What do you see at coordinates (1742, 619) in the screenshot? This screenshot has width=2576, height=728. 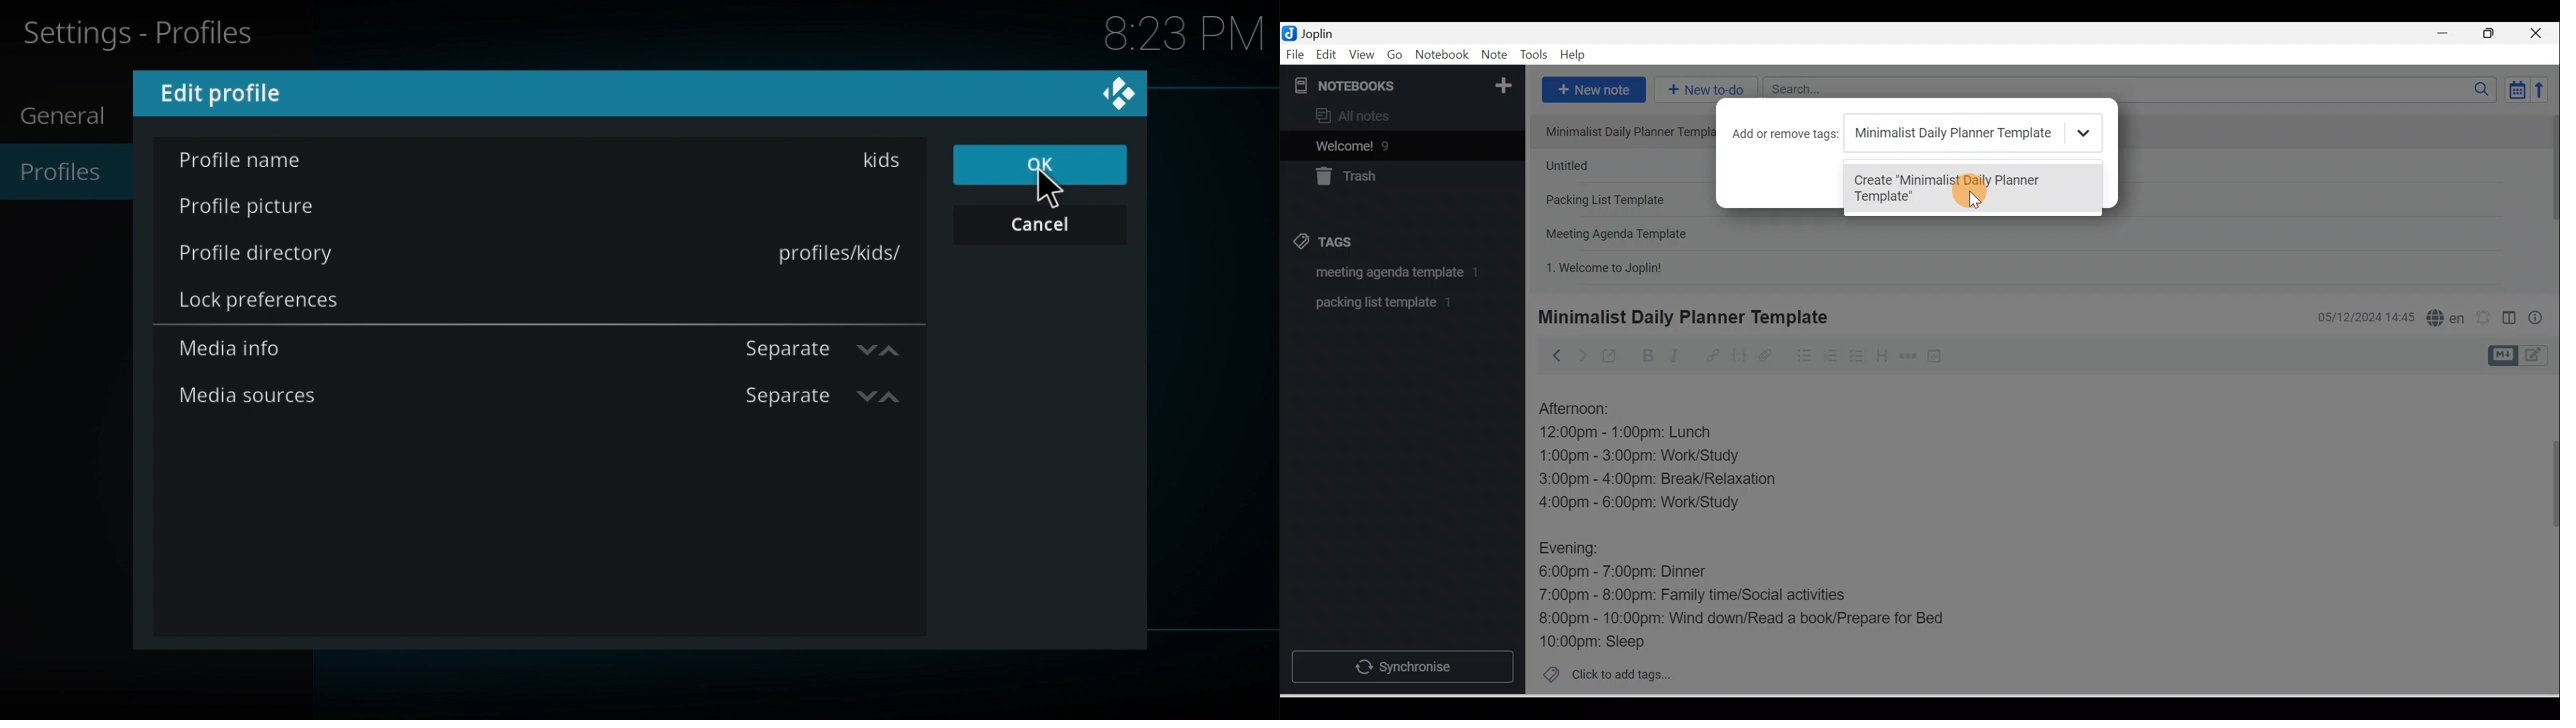 I see `8:00pm - 10:00pm: Wind down/Read a book/Prepare for Bed` at bounding box center [1742, 619].